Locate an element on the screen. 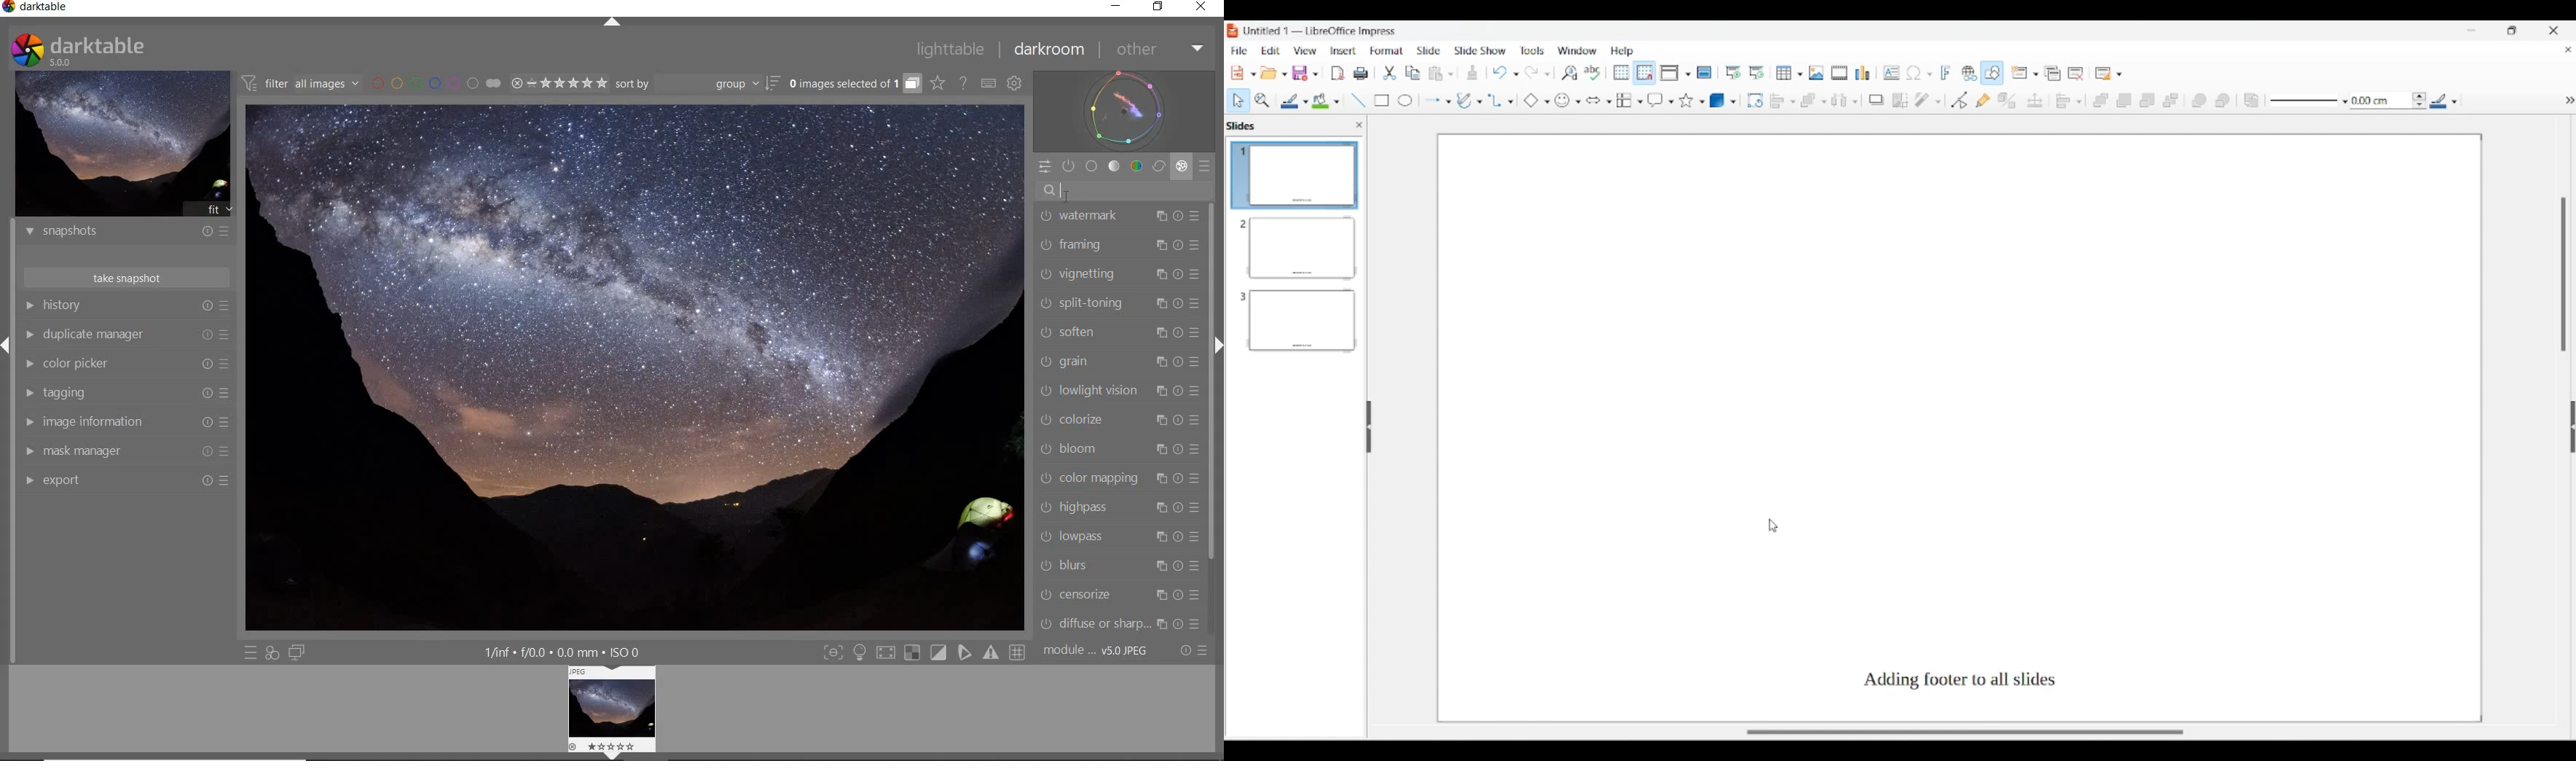 Image resolution: width=2576 pixels, height=784 pixels. Start from current slide is located at coordinates (1758, 73).